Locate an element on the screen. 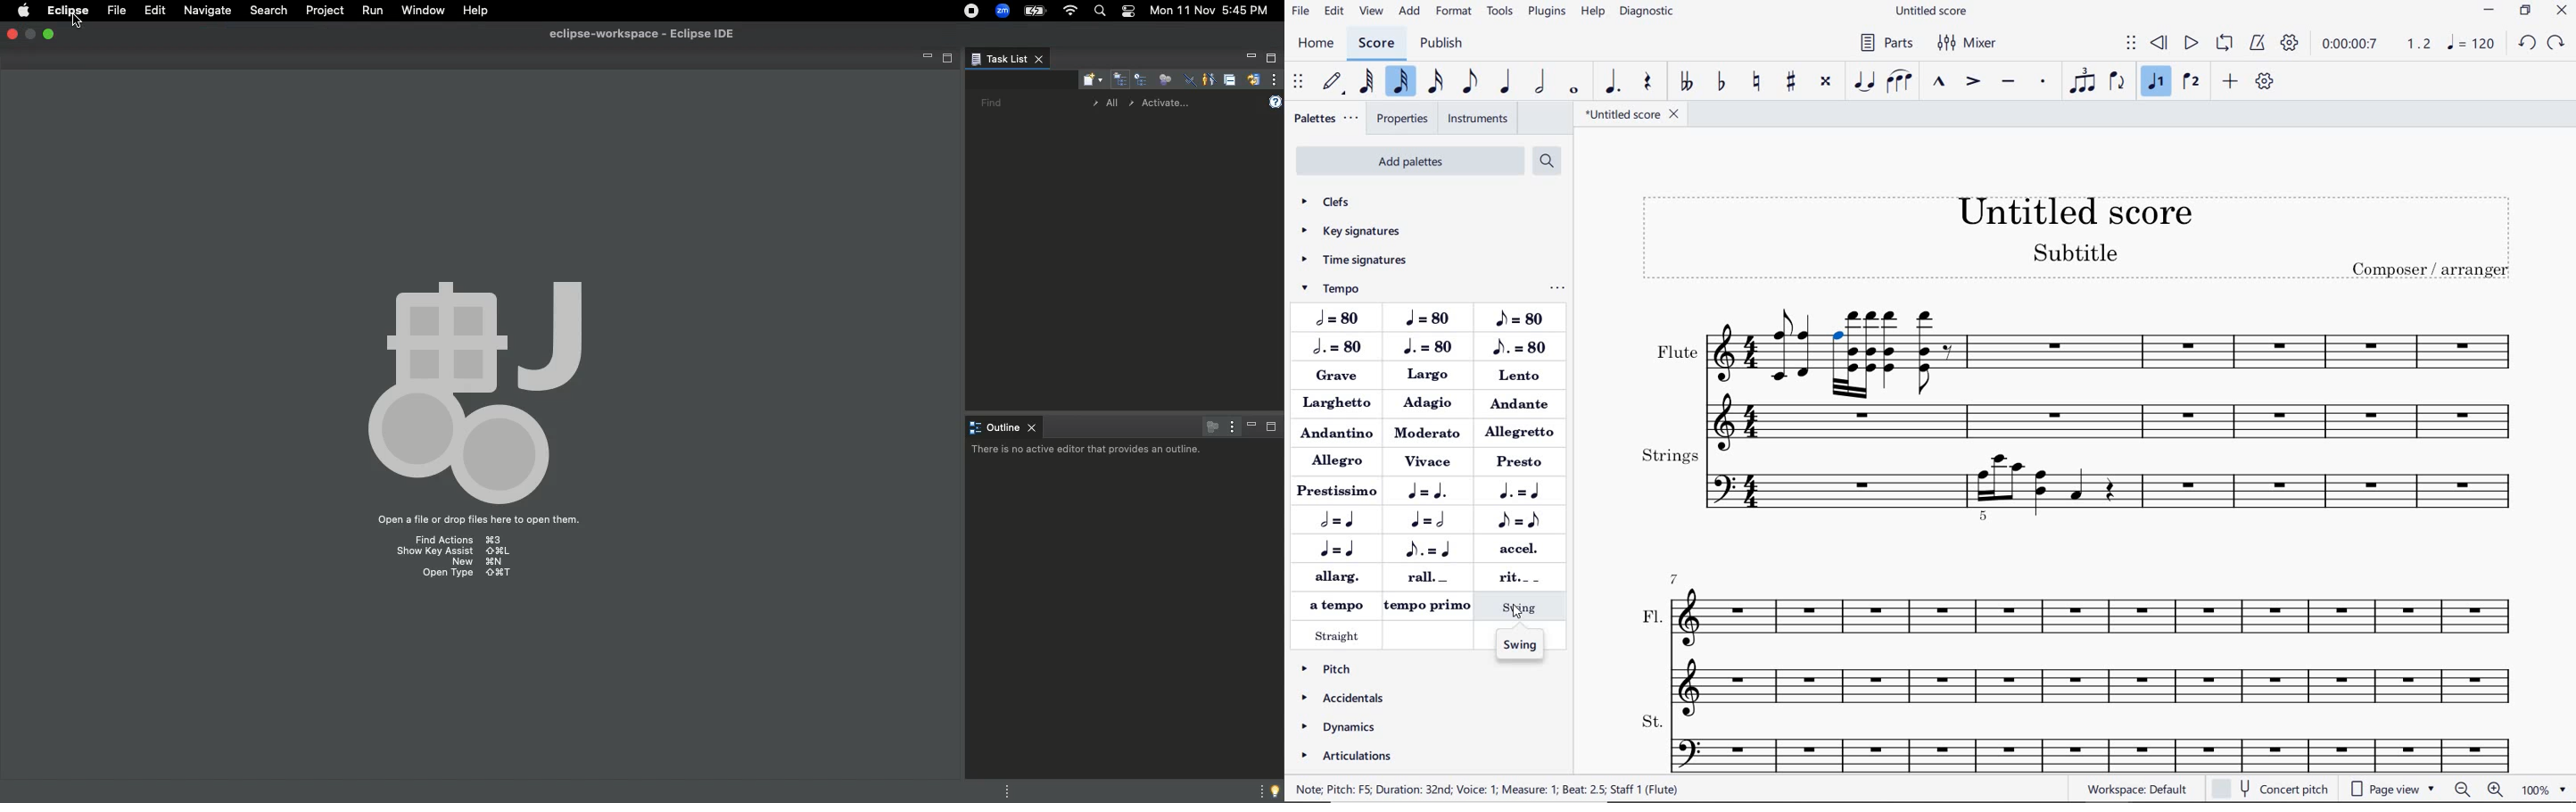 The width and height of the screenshot is (2576, 812). VOICE 2 is located at coordinates (2189, 80).